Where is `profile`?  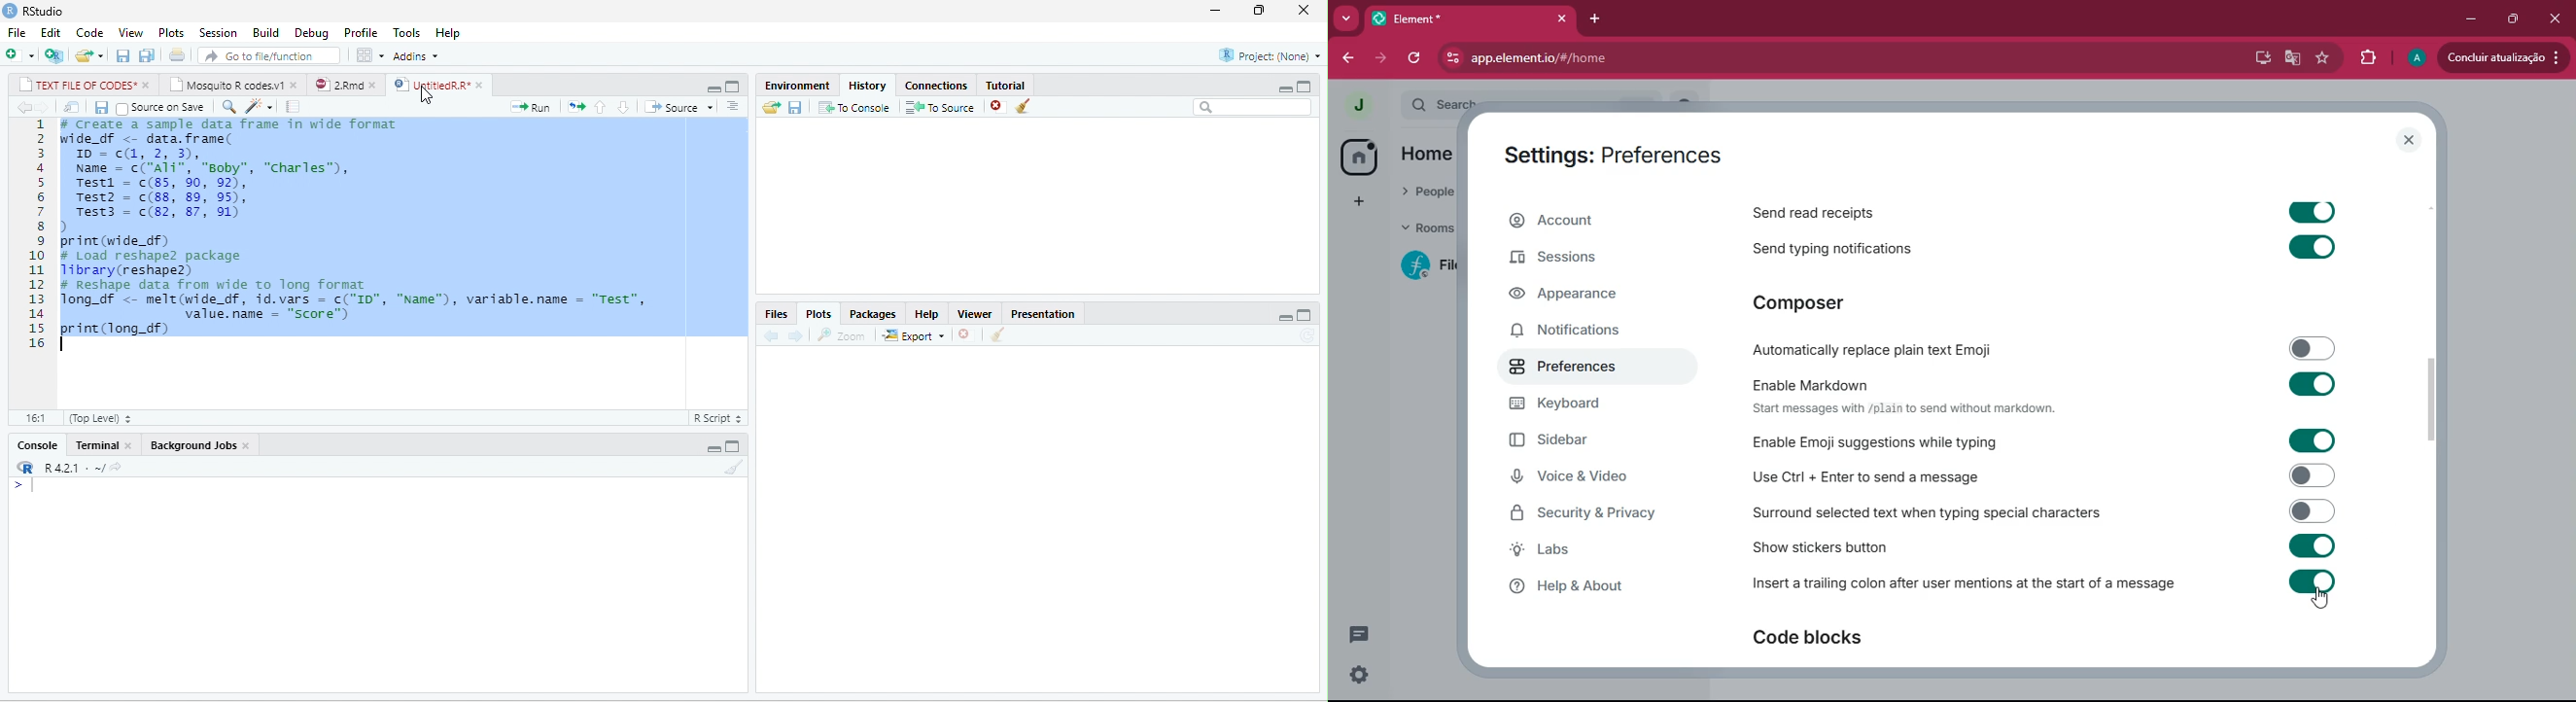 profile is located at coordinates (2414, 57).